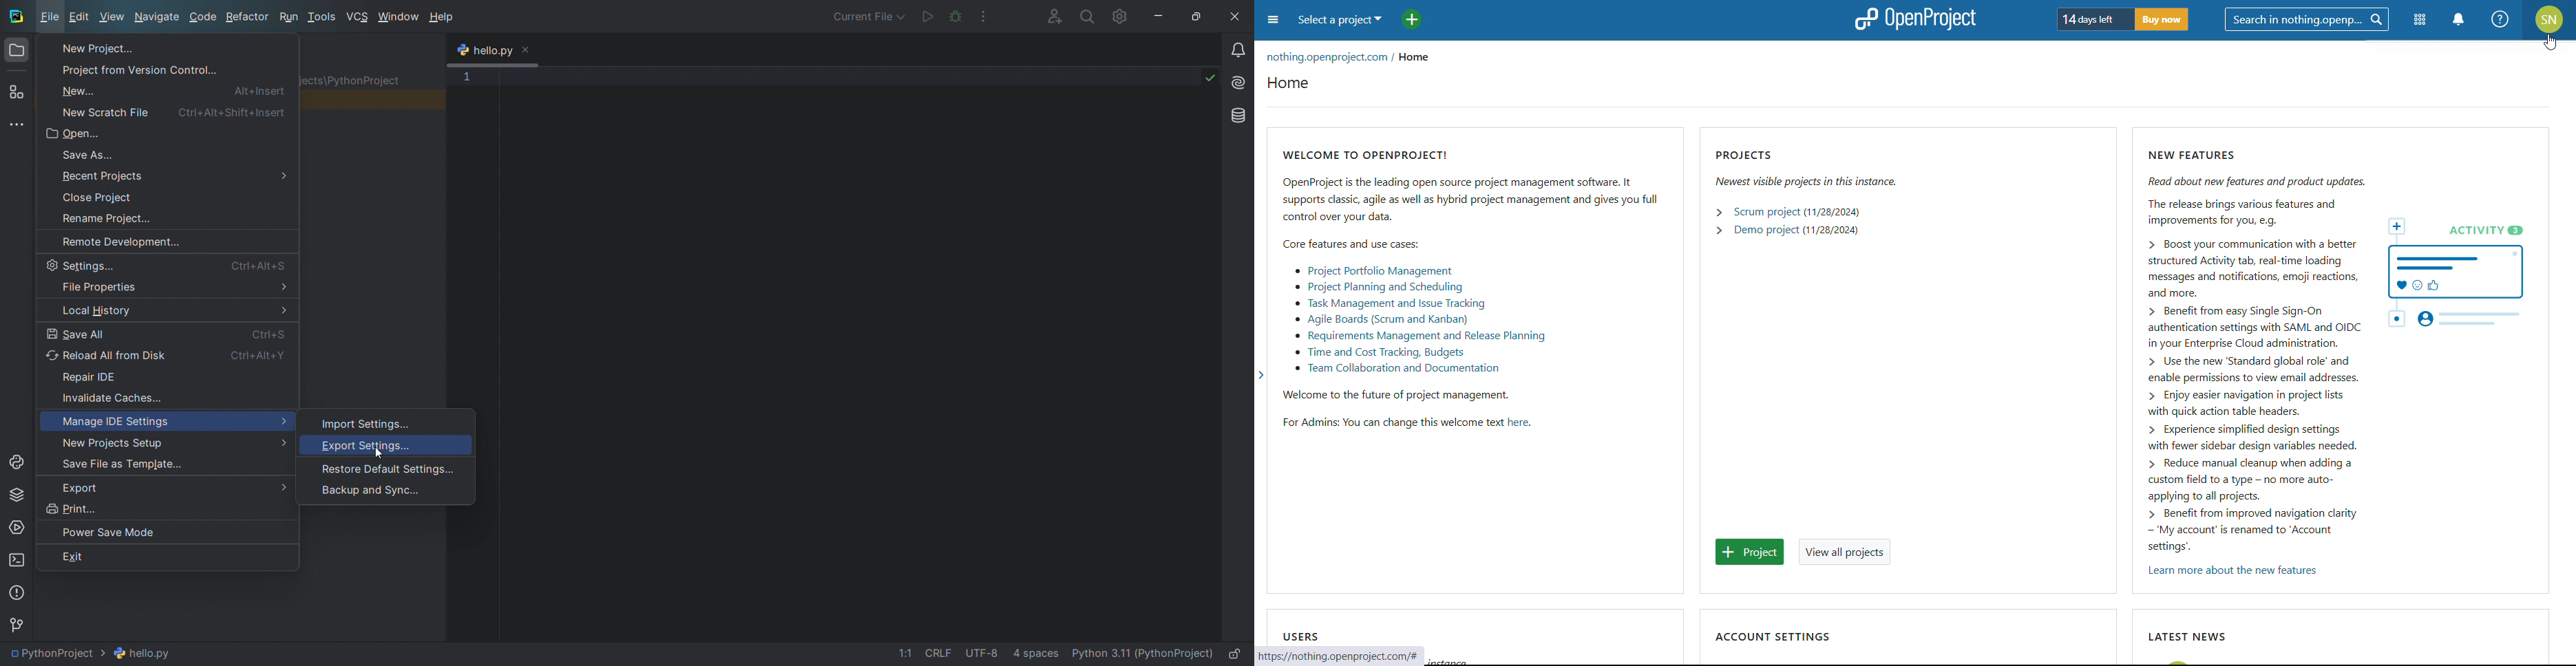 The width and height of the screenshot is (2576, 672). I want to click on NEW FEATURES

Read about new features and product updates.
The release brings various features and
improvements for you, eg.

> Boost your communication with a better
structured Activity tab, real-time loading
messages and notifications, emoji reactions,
and more.

> Benefit from easy Single Sign-On
authentication settings with SAML and OIDC
in your Enterprise Cloud administration.

> Use the new ‘Standard global role and
enable permissions to view email addresses.
> Enjoy easier navigation in project lists
with quick action table headers.

> Experience simplified design settings
with fewer sidebar design variables needed.
> Reduce manual dleanup when adding a
custom field to a type — no more auto-
applying to all projects.

> Benefit from improved navigation clarity
~ "My account’ is renamed to "Account
settings’., so click(2242, 346).